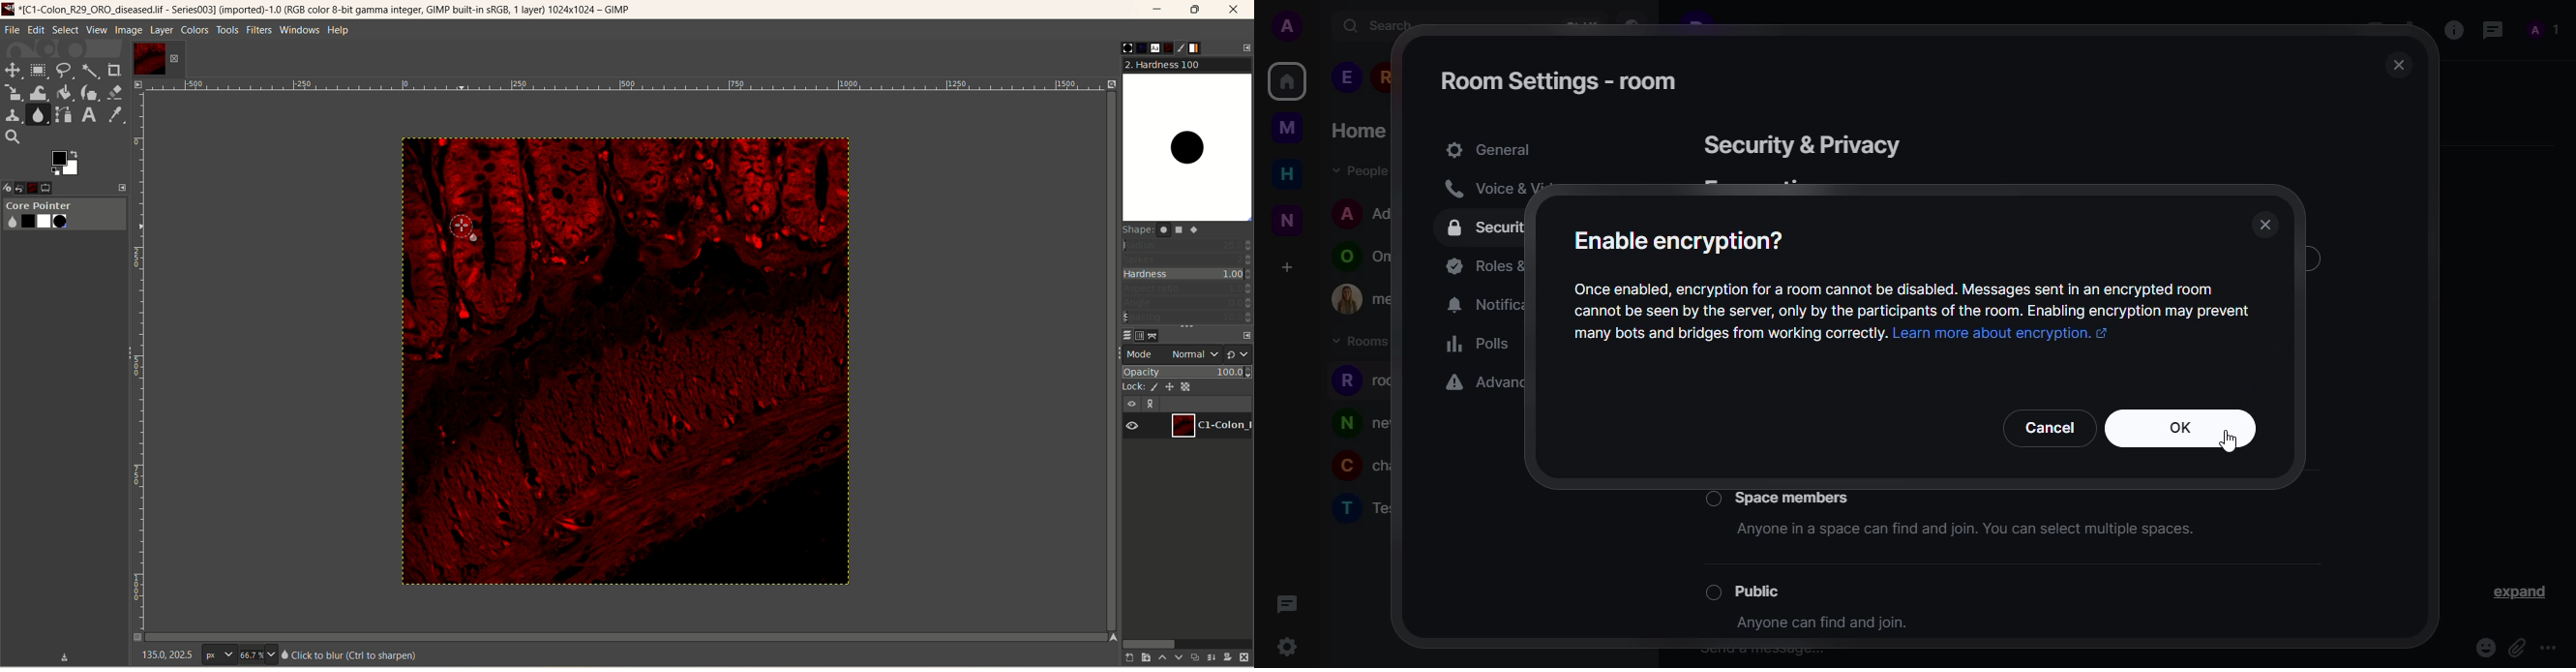  What do you see at coordinates (96, 30) in the screenshot?
I see `view` at bounding box center [96, 30].